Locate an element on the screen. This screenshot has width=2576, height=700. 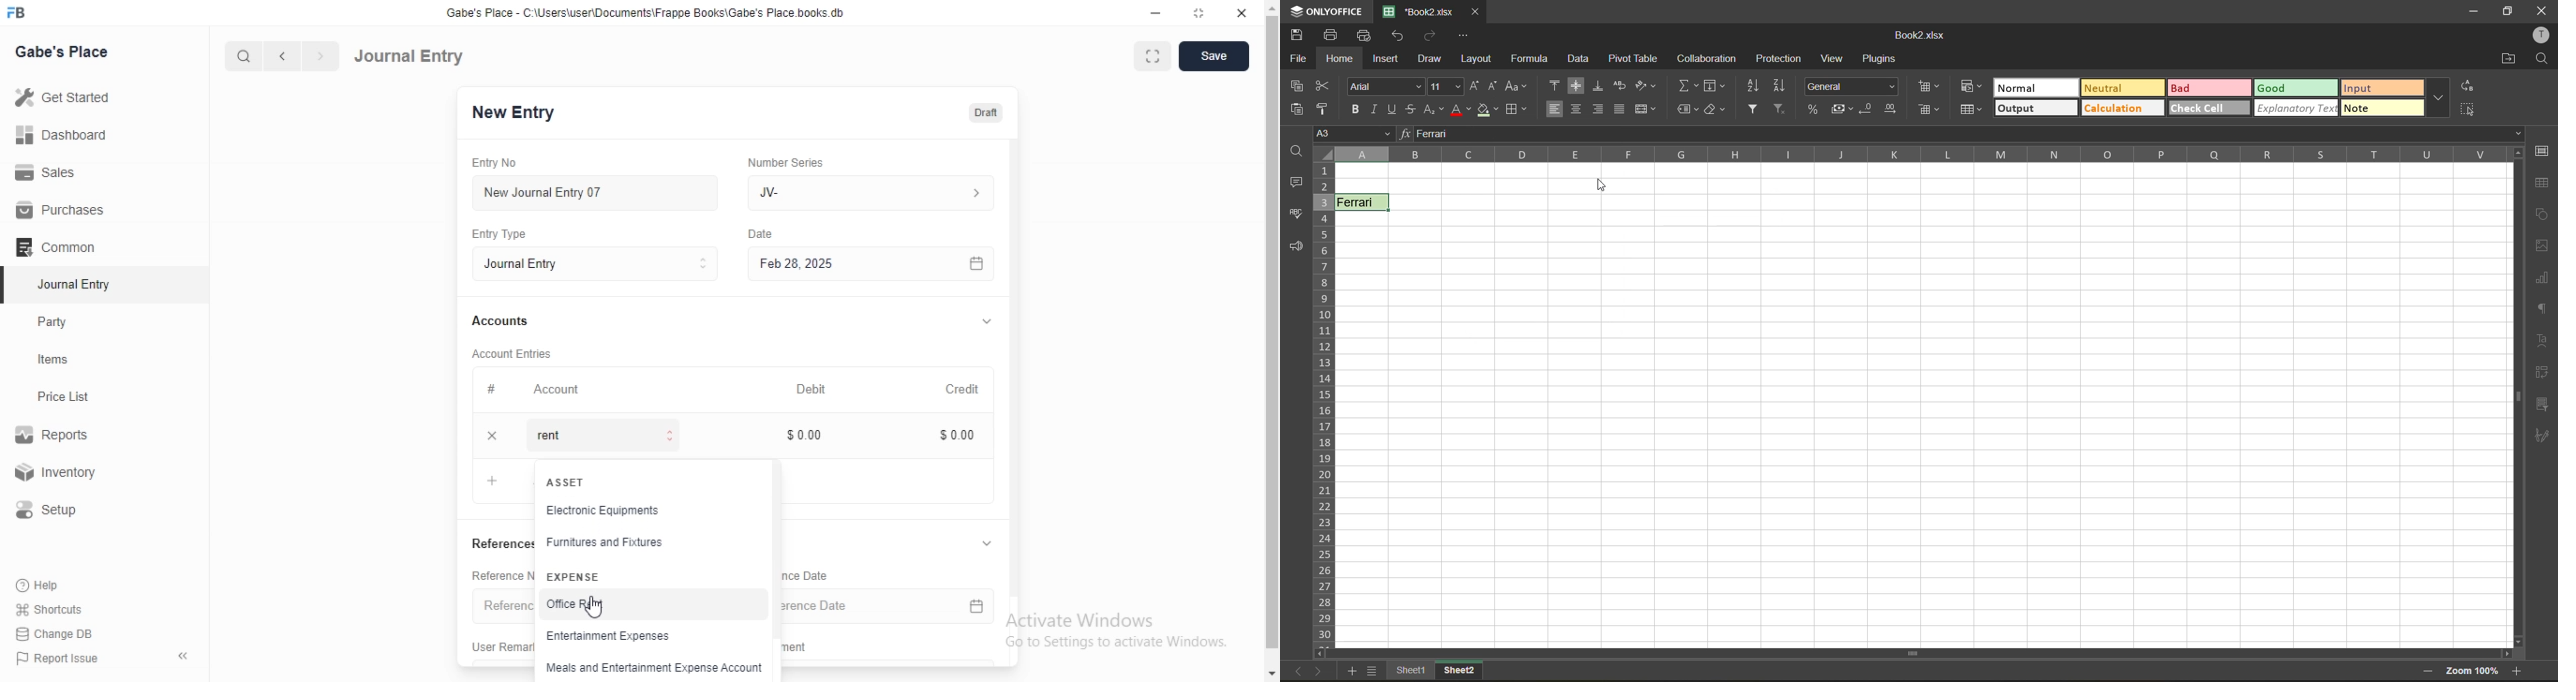
restore is located at coordinates (1198, 13).